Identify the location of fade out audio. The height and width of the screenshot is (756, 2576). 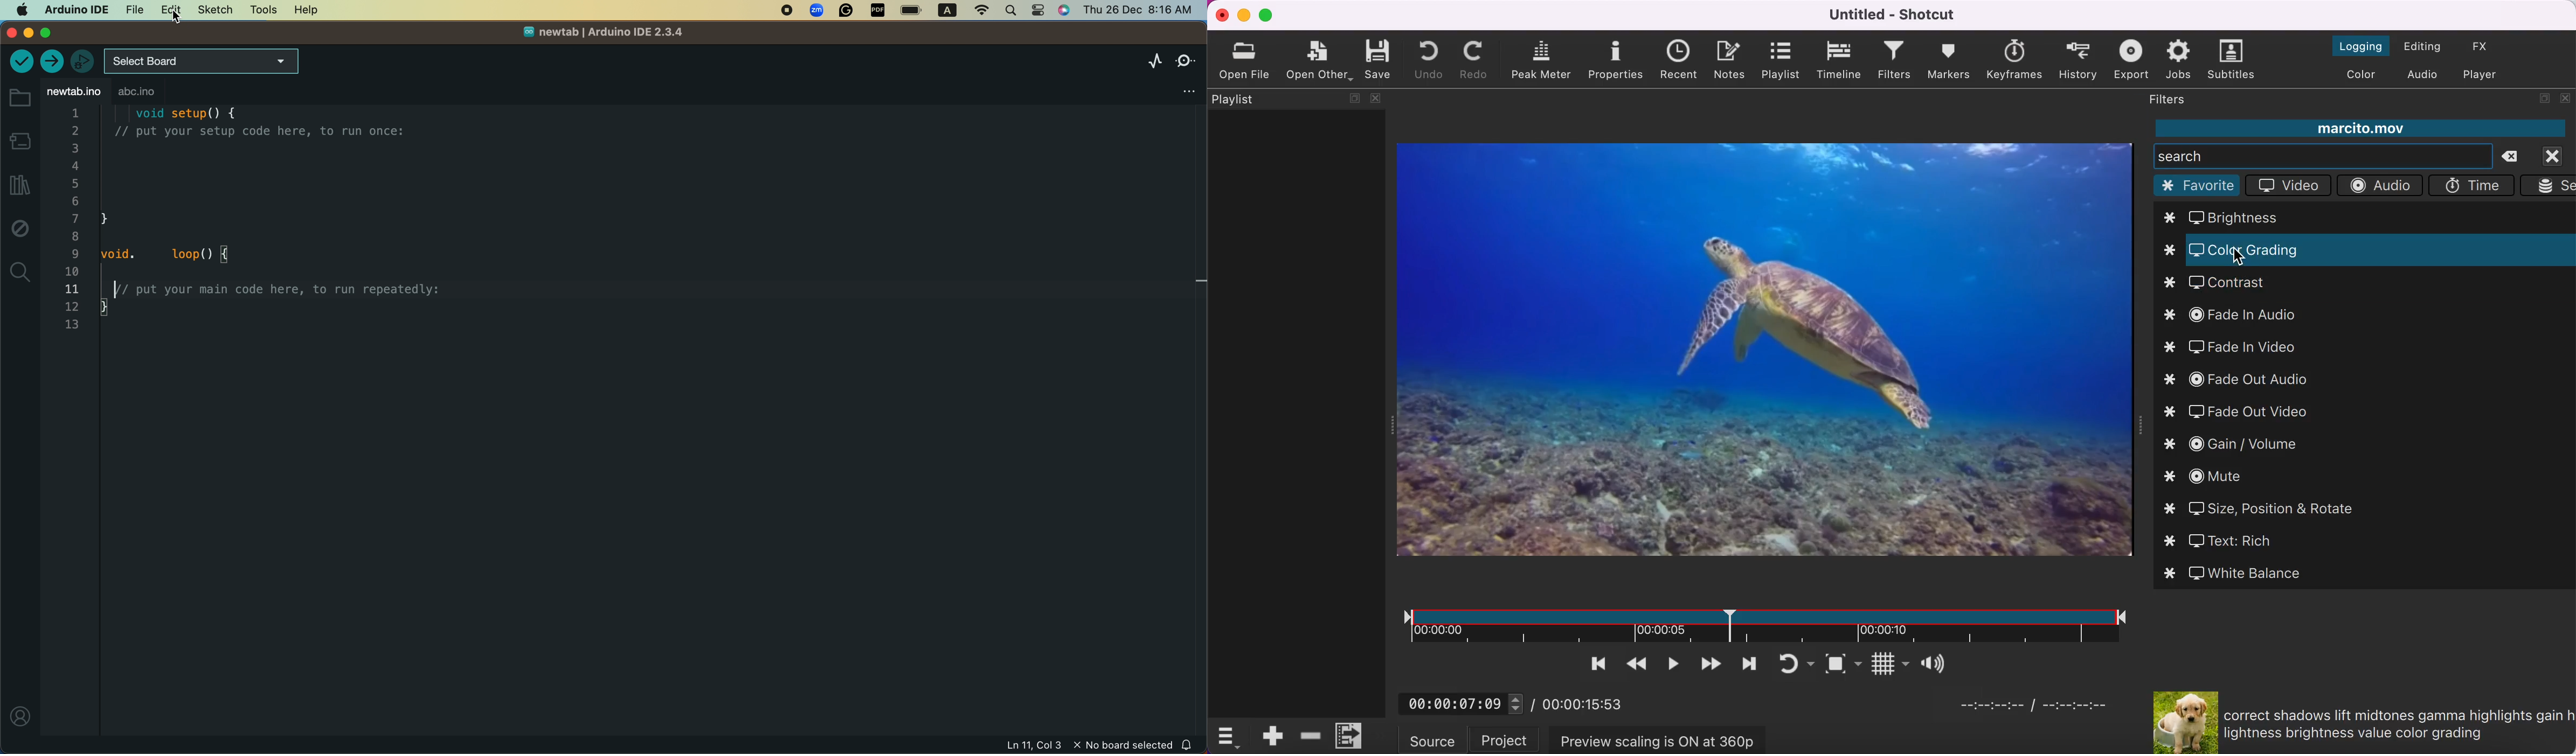
(2247, 379).